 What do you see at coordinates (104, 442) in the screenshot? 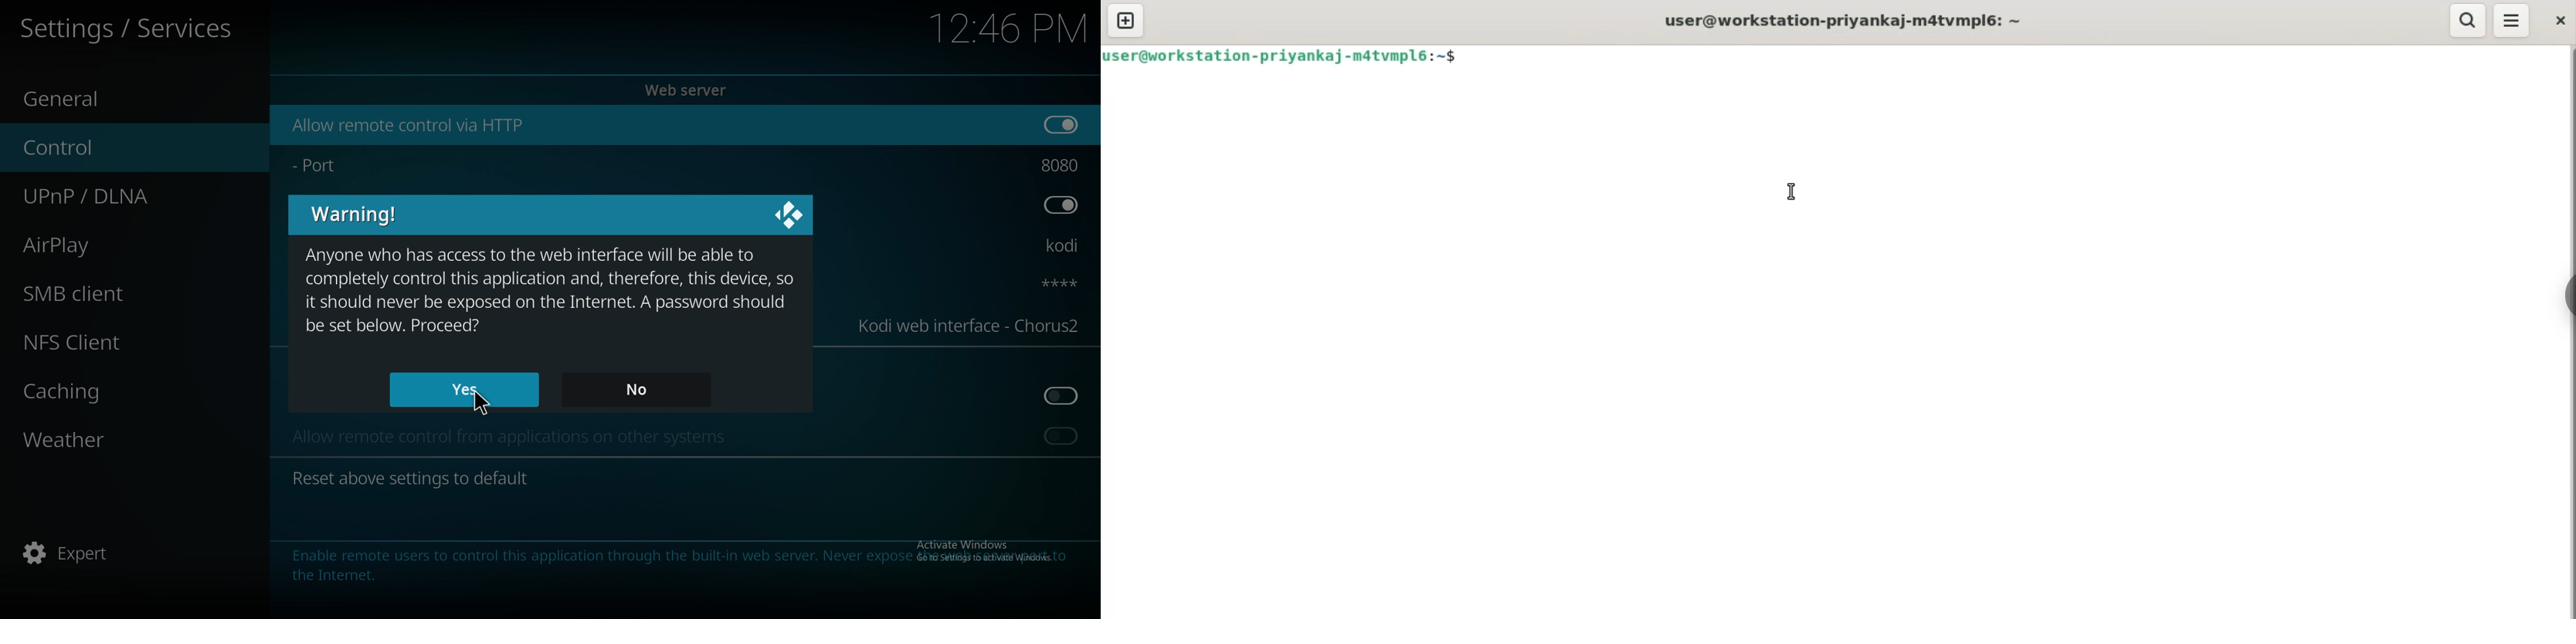
I see `weather` at bounding box center [104, 442].